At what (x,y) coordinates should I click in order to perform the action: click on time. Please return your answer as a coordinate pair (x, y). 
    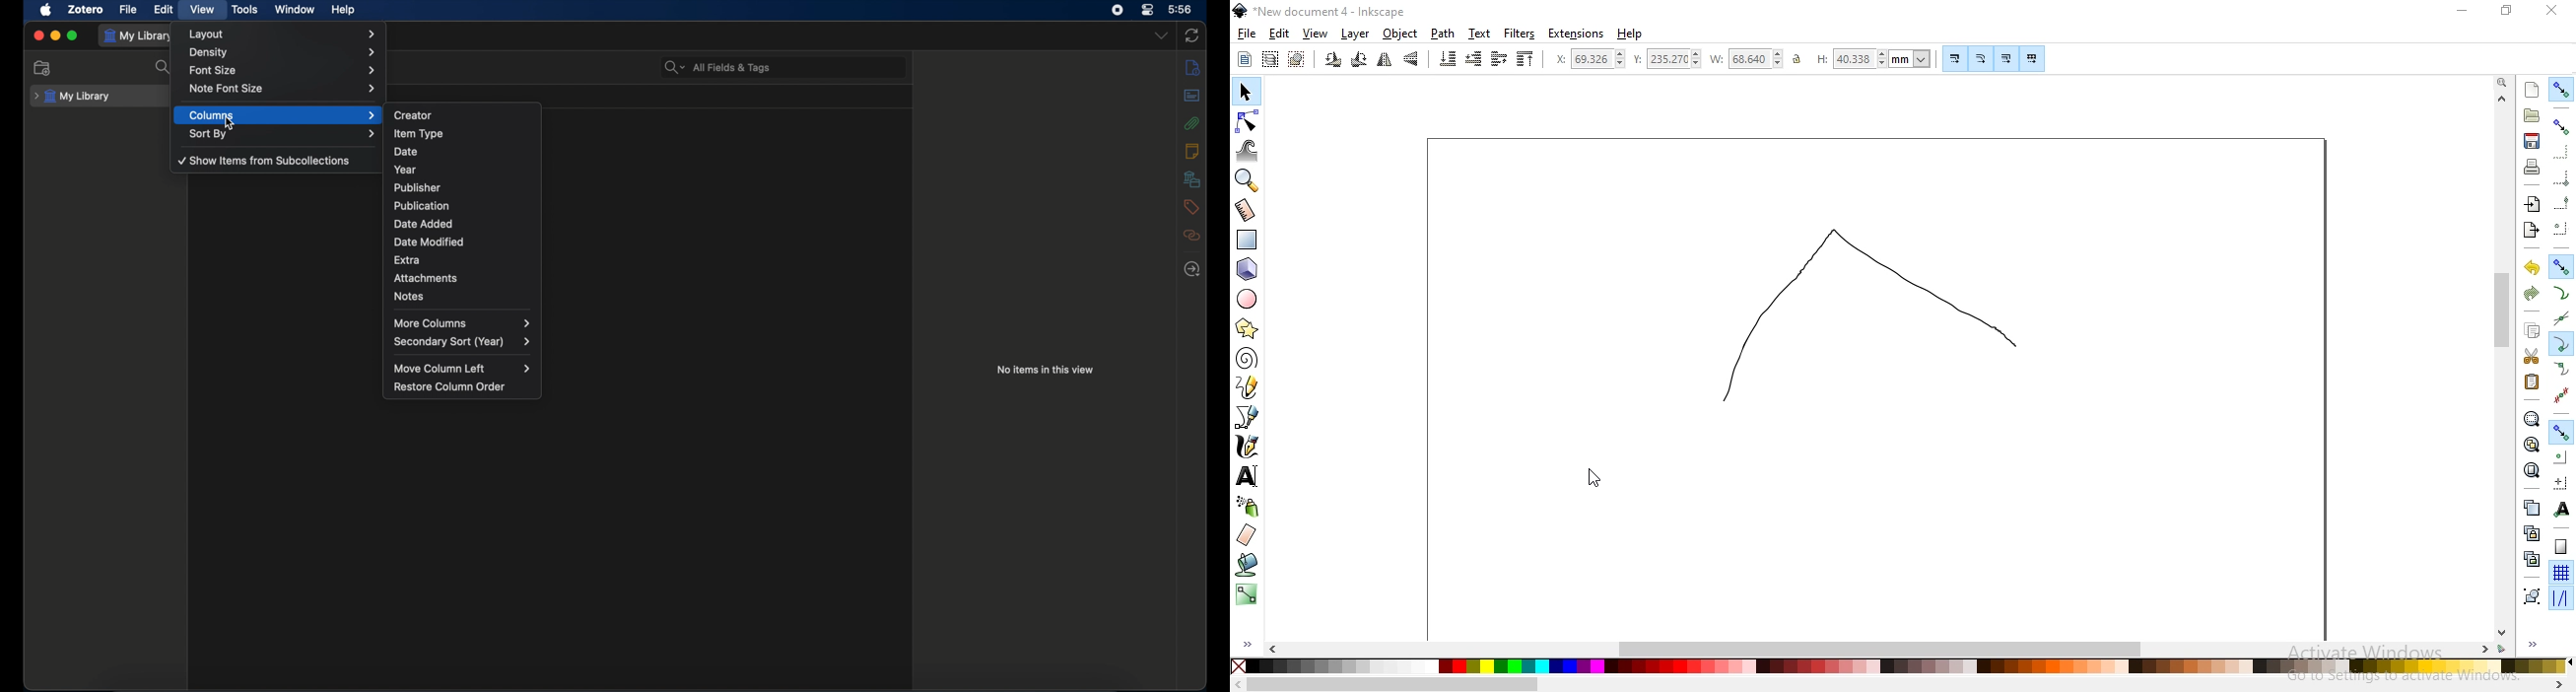
    Looking at the image, I should click on (1181, 10).